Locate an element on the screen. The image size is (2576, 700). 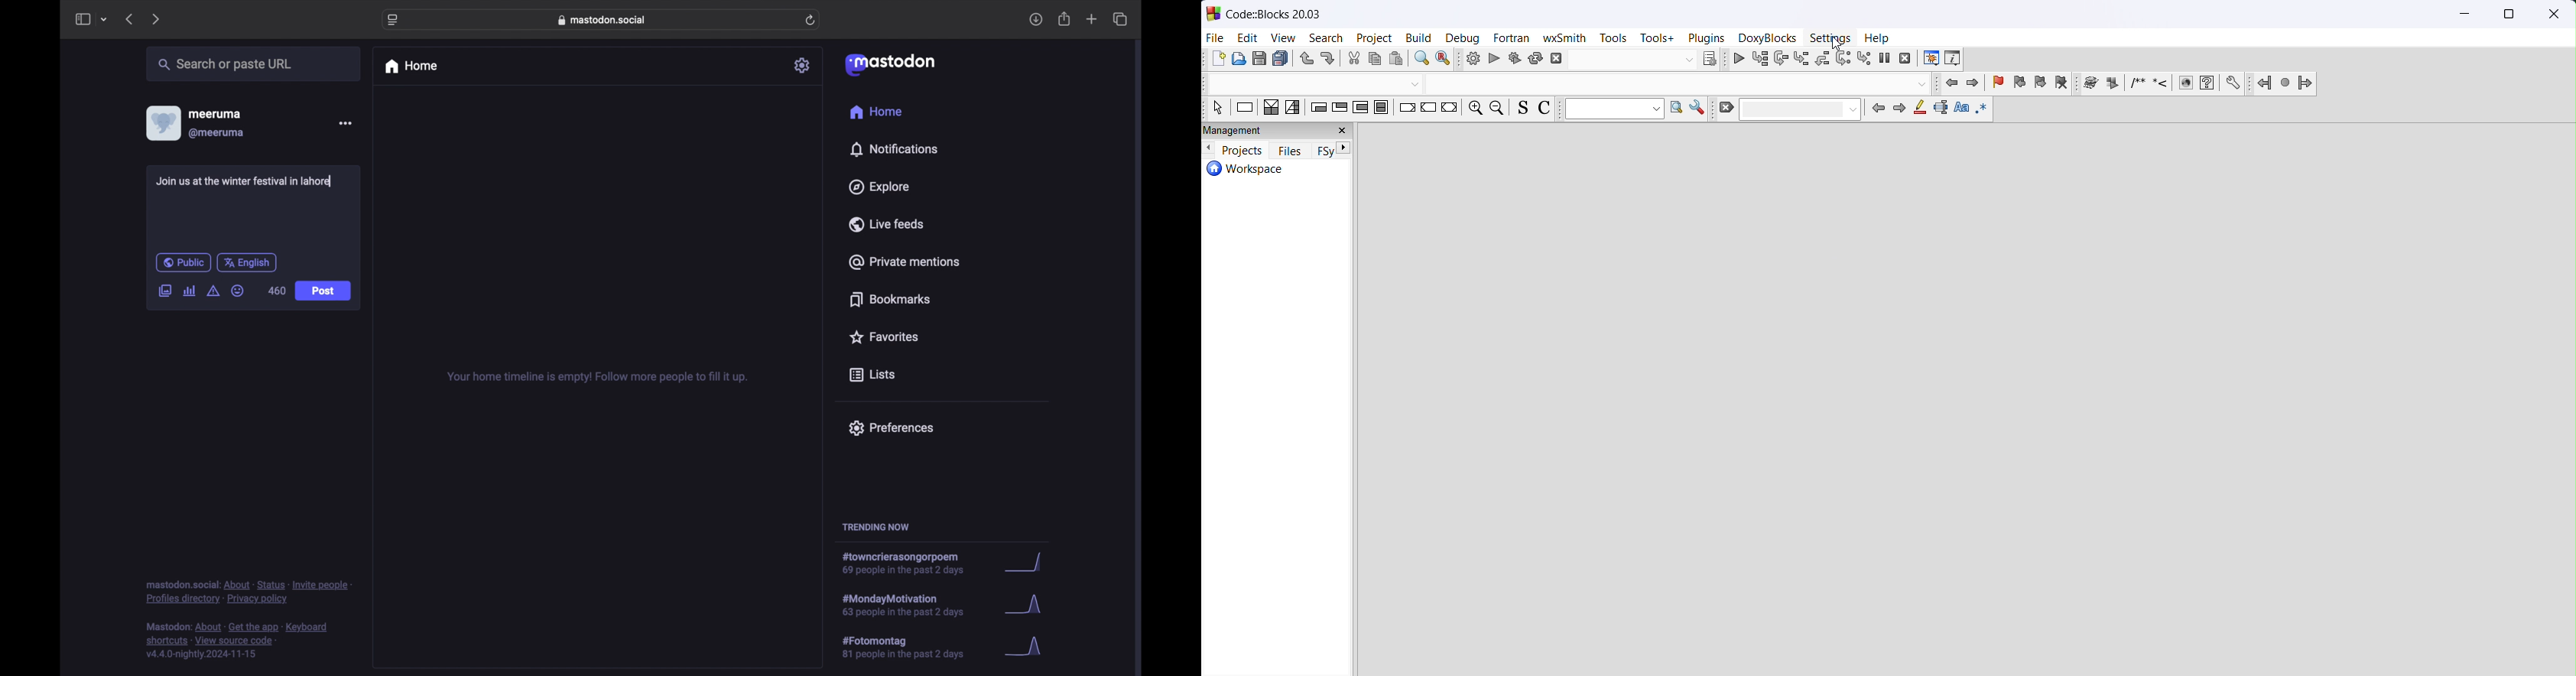
emoji is located at coordinates (238, 291).